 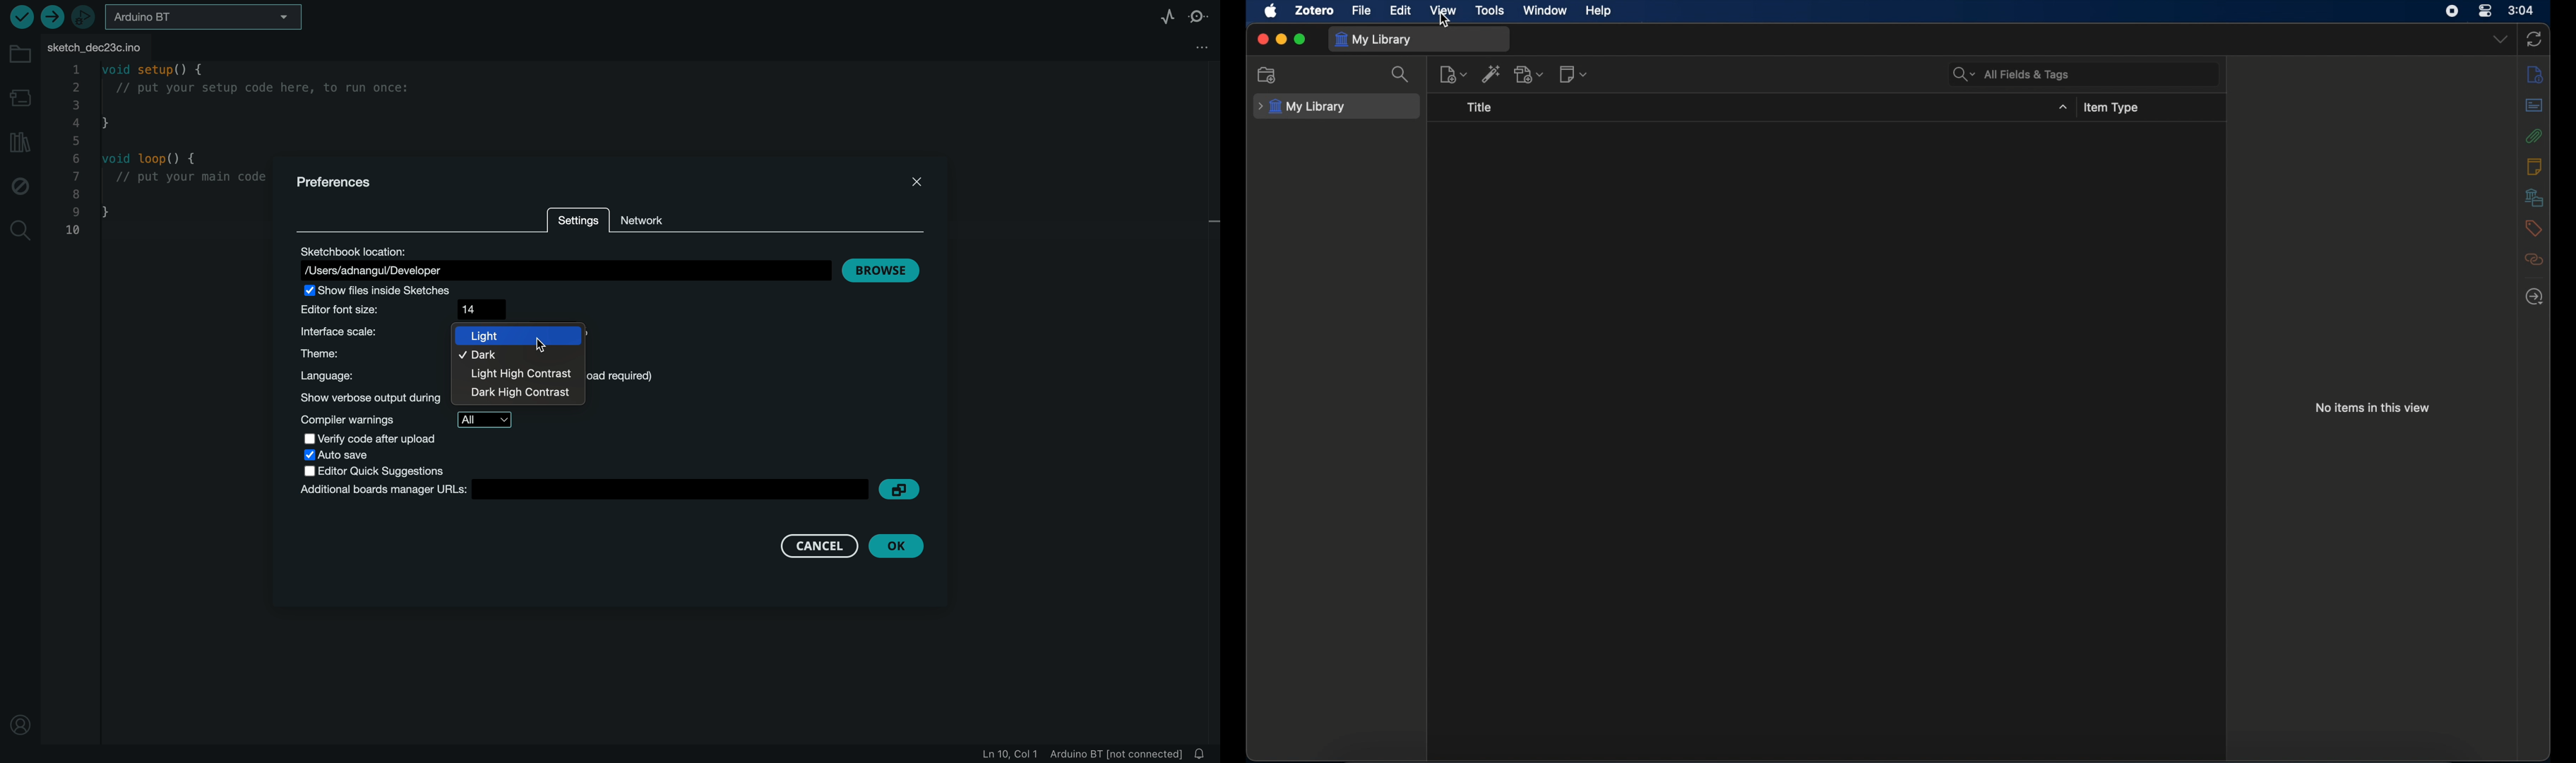 I want to click on control center, so click(x=2486, y=11).